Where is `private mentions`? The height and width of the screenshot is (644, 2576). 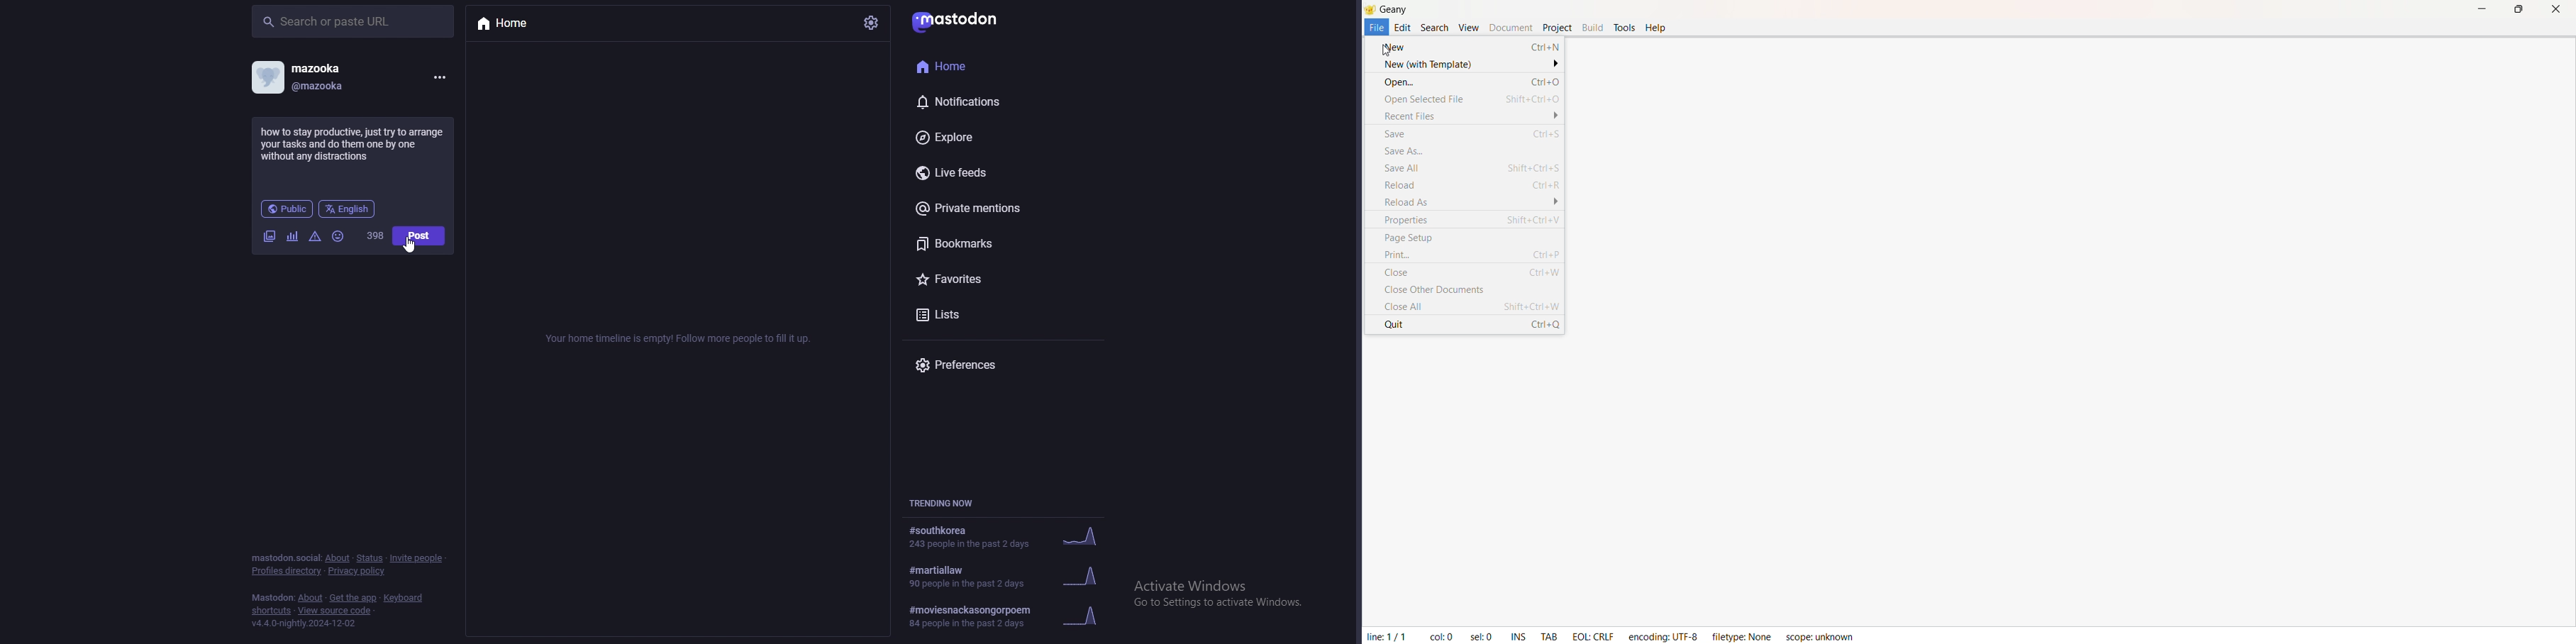
private mentions is located at coordinates (989, 209).